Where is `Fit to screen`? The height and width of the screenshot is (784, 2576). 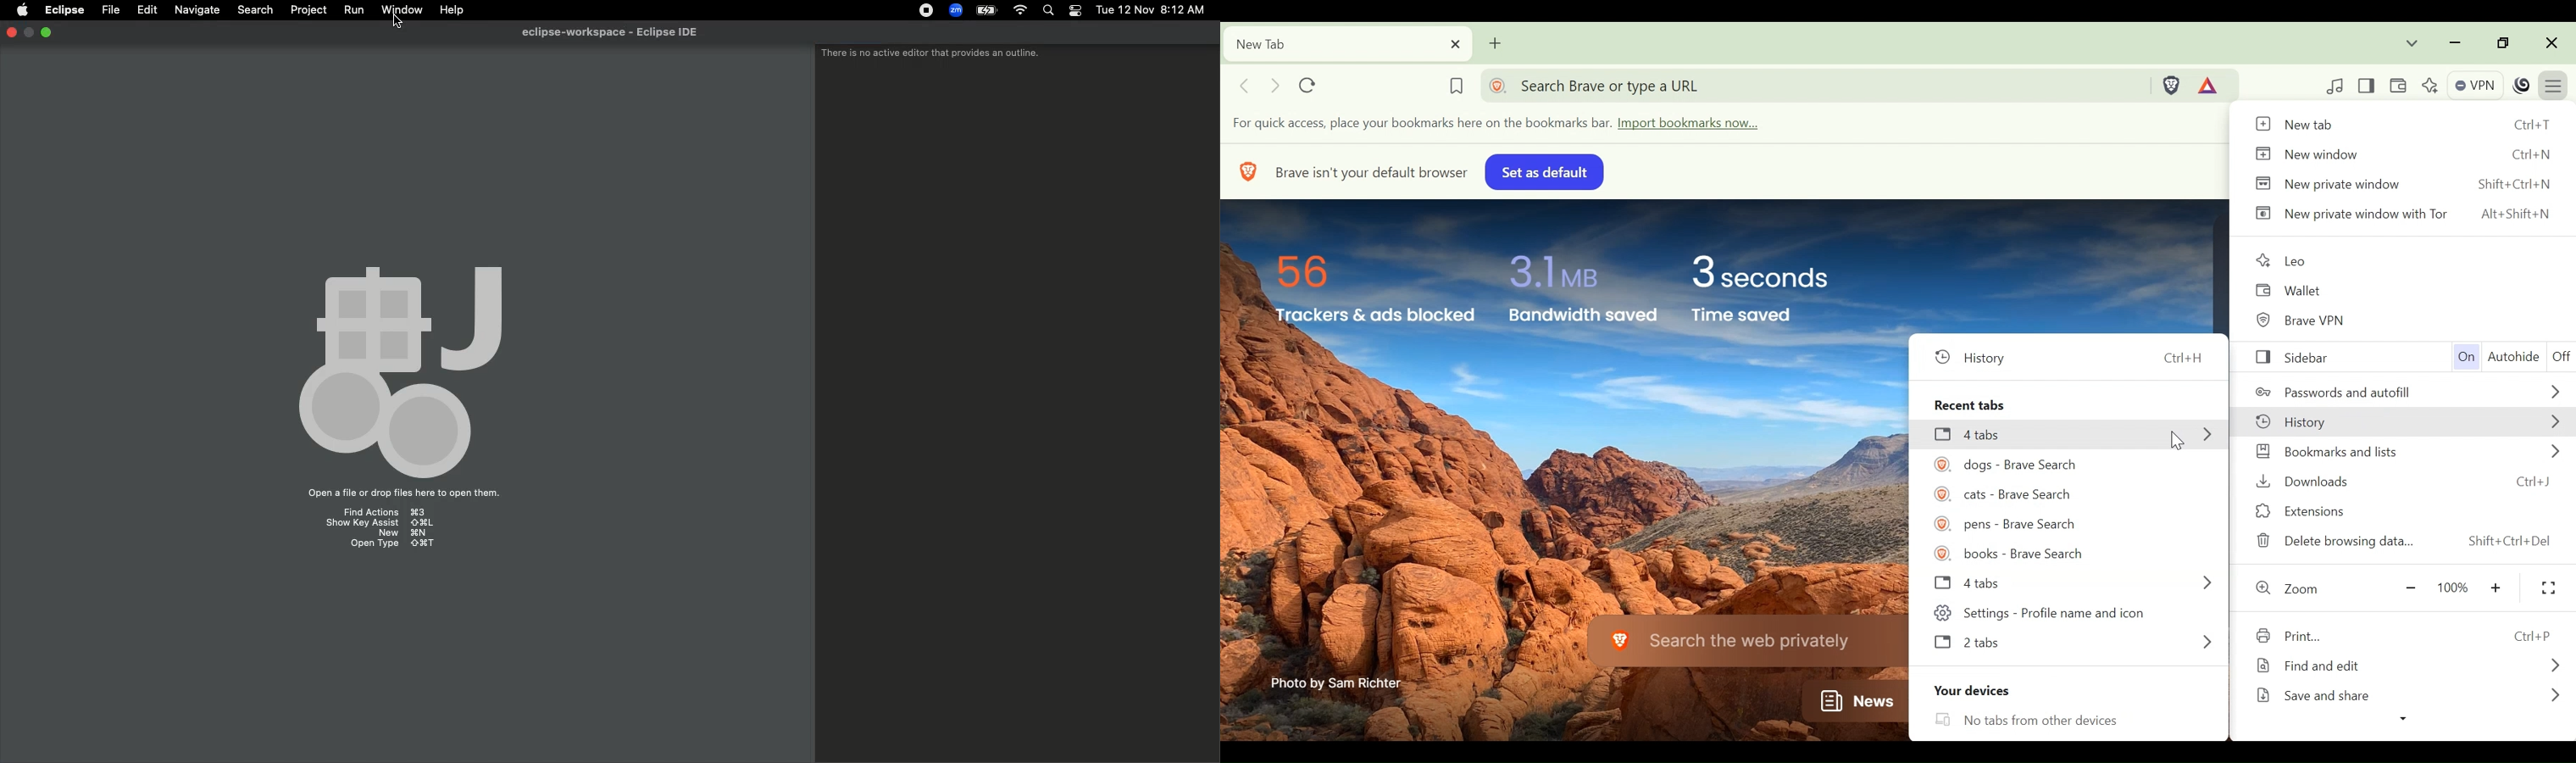
Fit to screen is located at coordinates (2548, 588).